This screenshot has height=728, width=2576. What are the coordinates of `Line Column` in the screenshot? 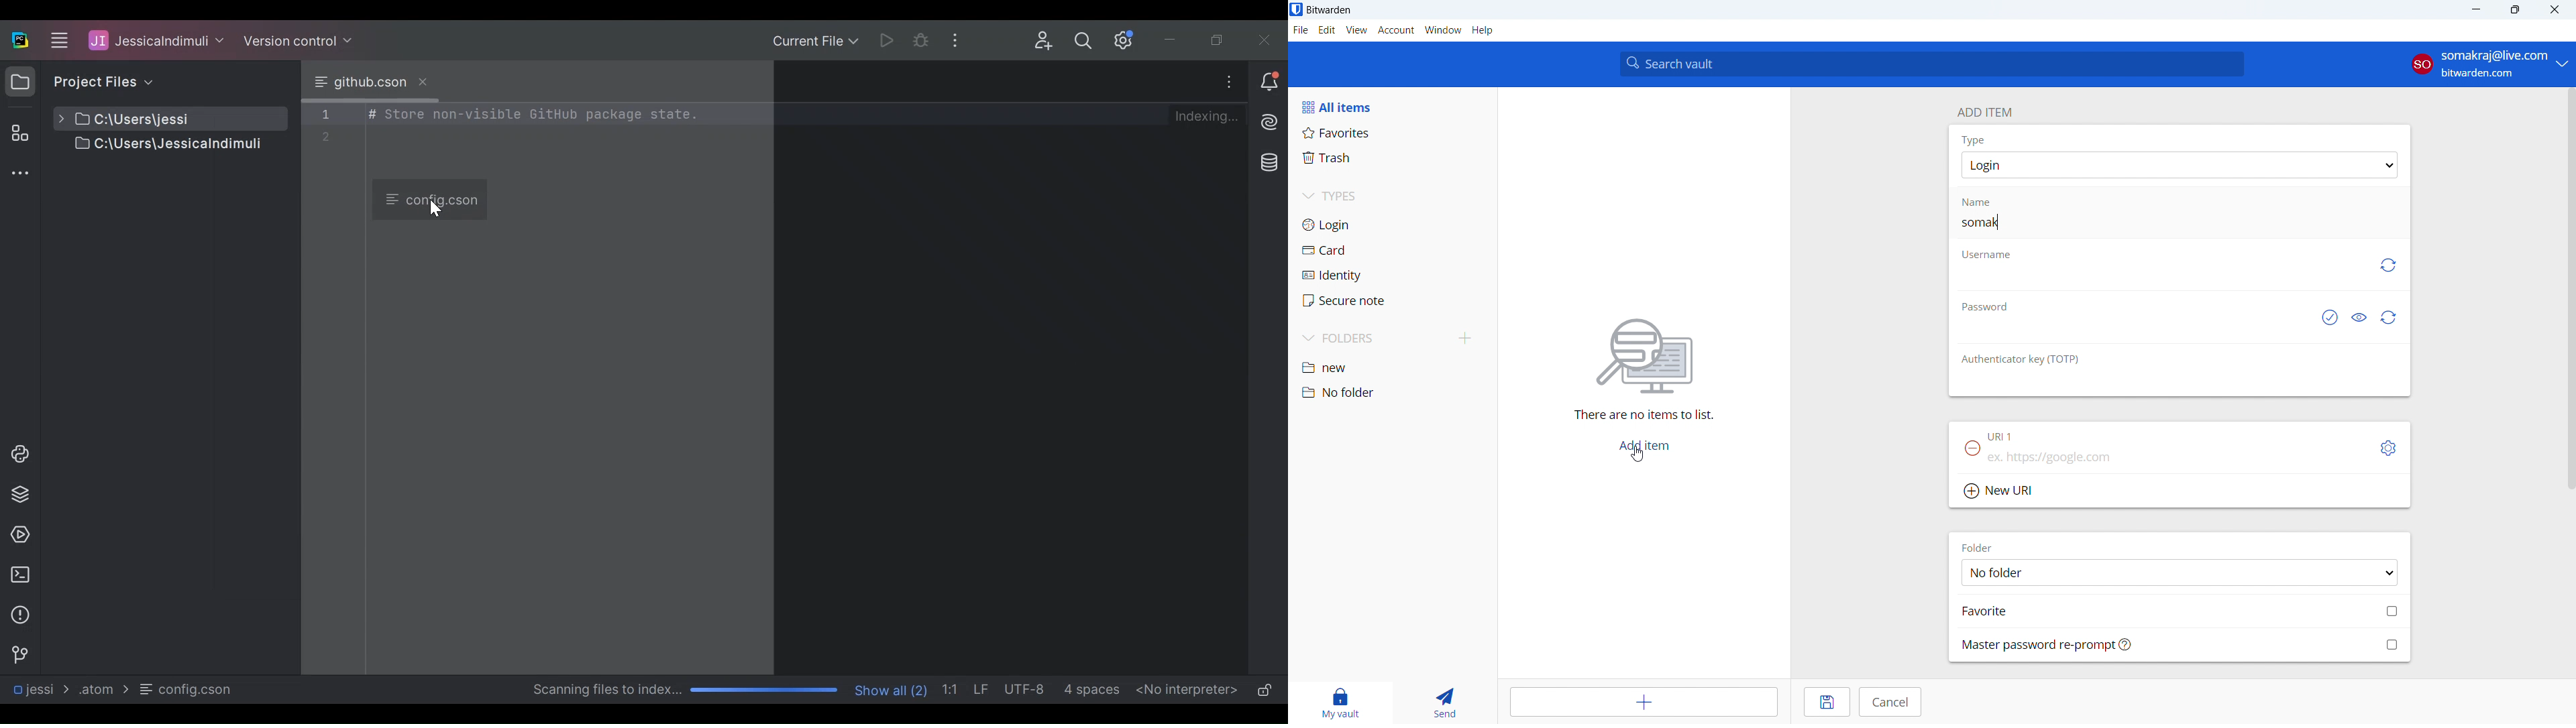 It's located at (953, 688).